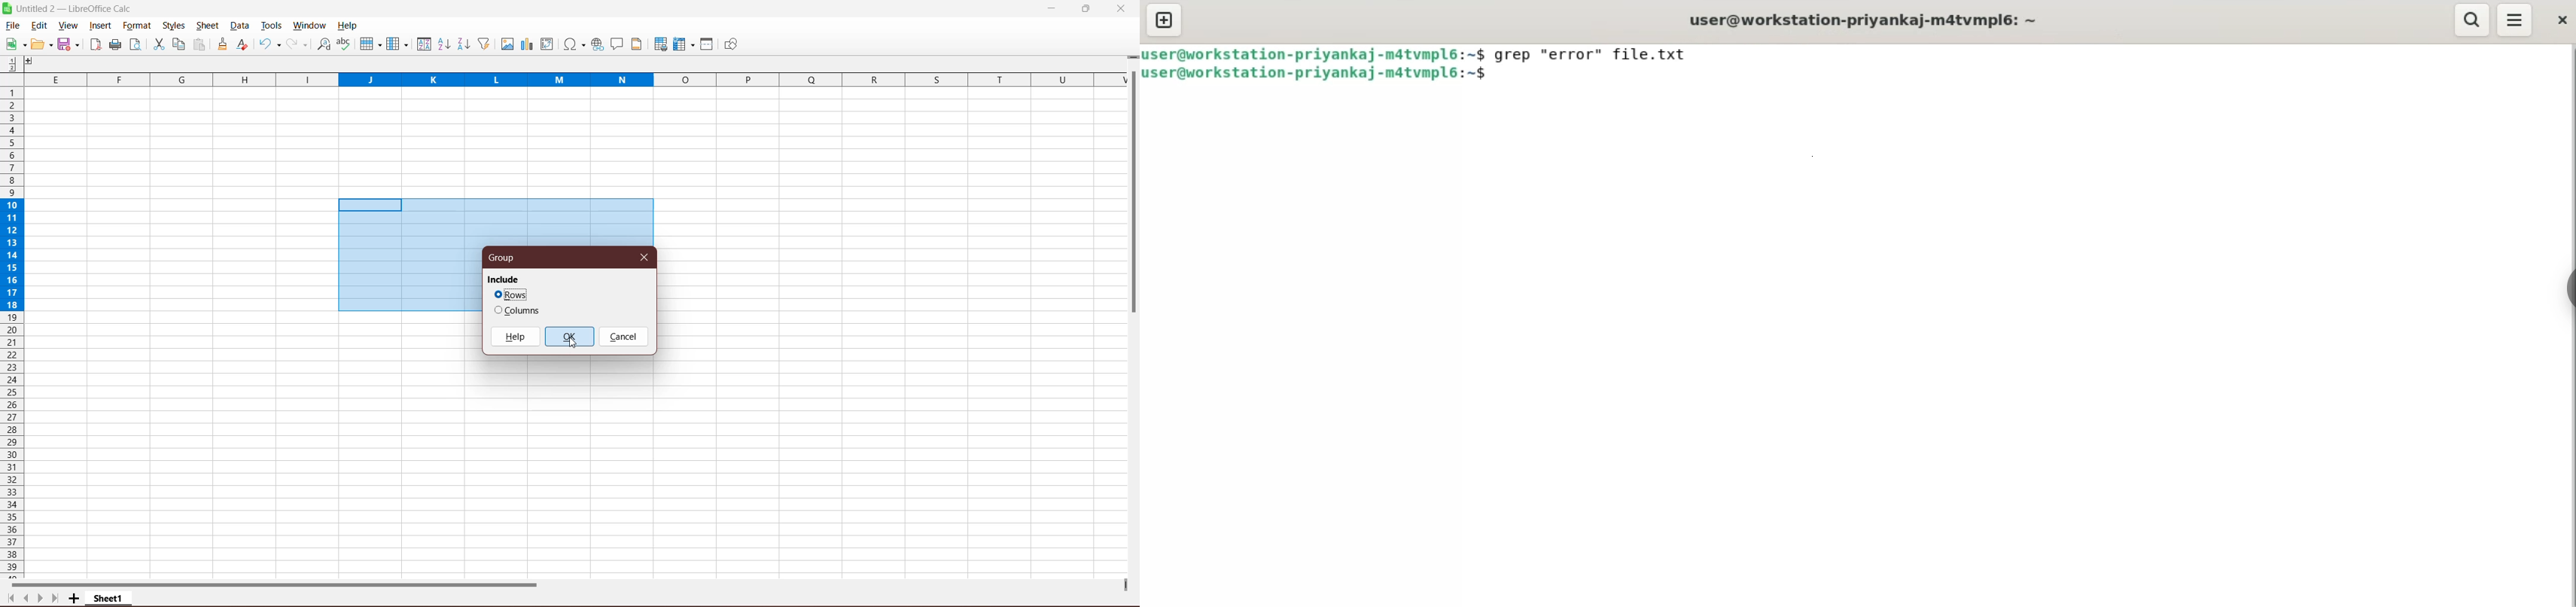 The width and height of the screenshot is (2576, 616). I want to click on Data, so click(240, 26).